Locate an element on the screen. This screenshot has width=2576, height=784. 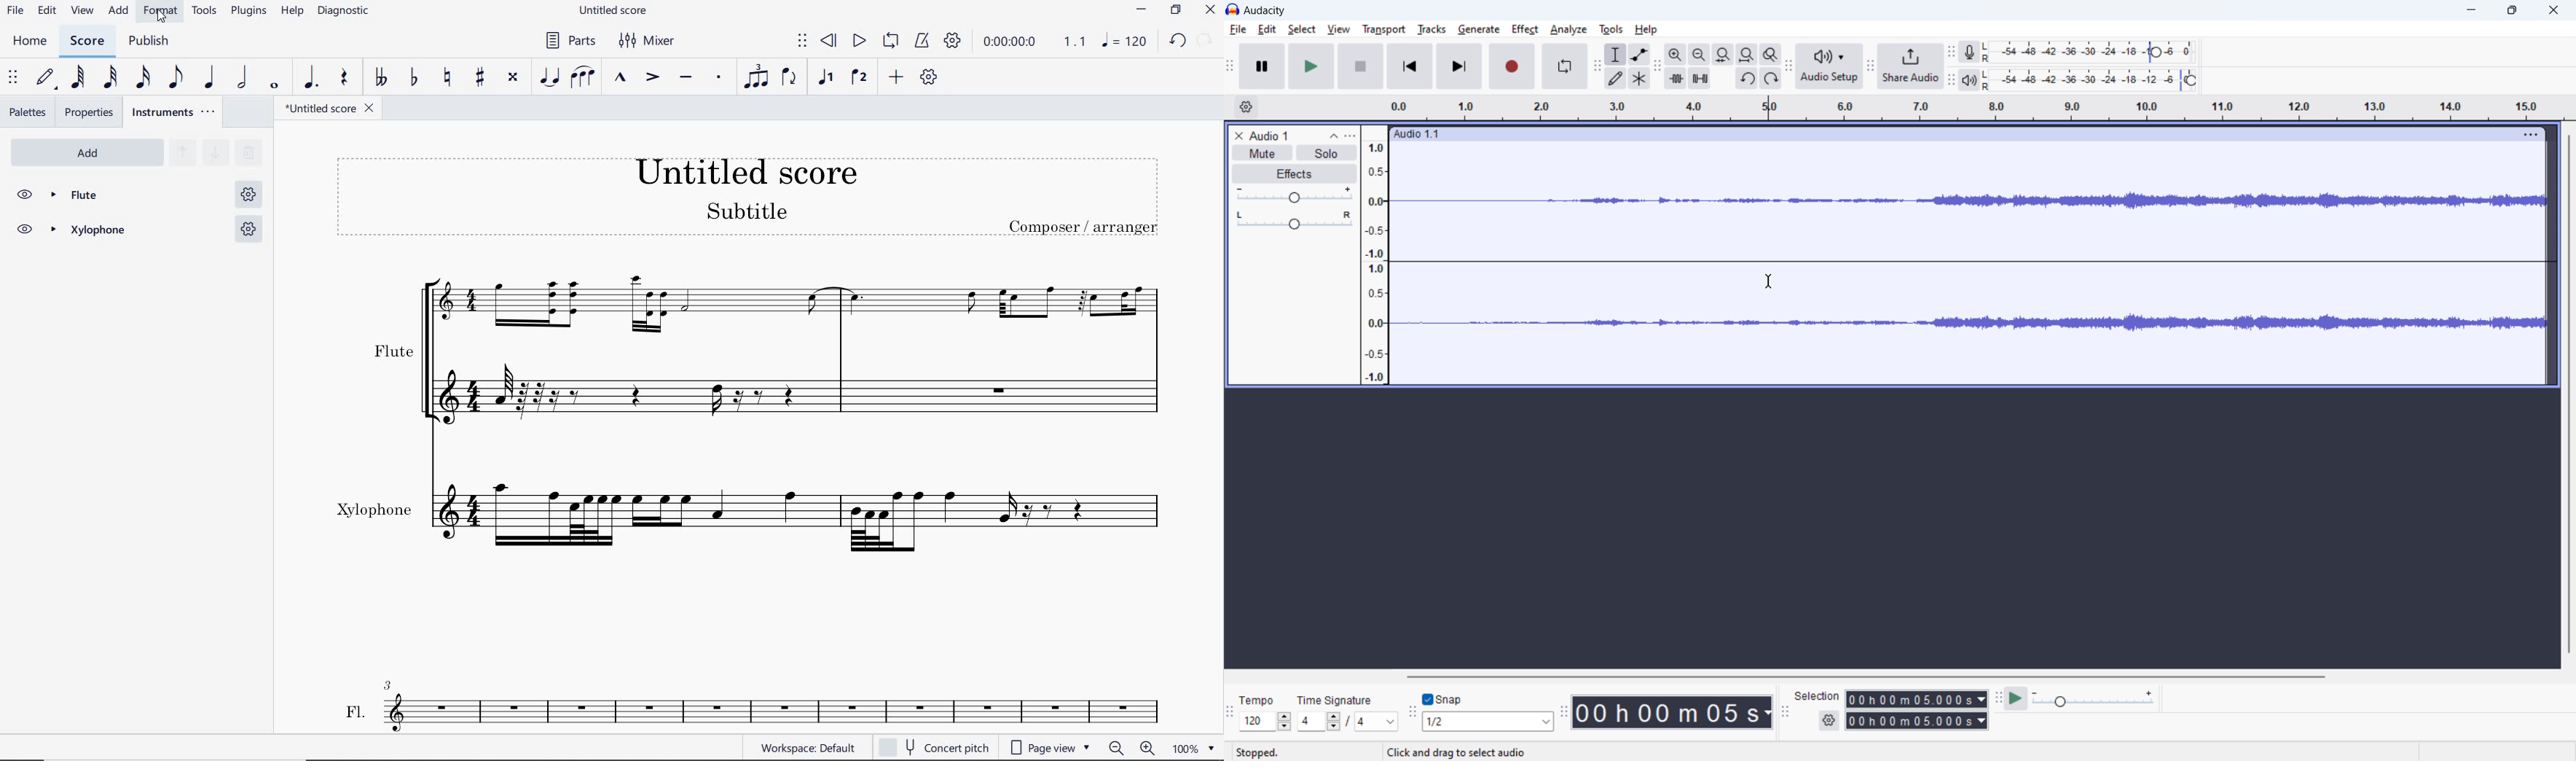
project title is located at coordinates (1268, 135).